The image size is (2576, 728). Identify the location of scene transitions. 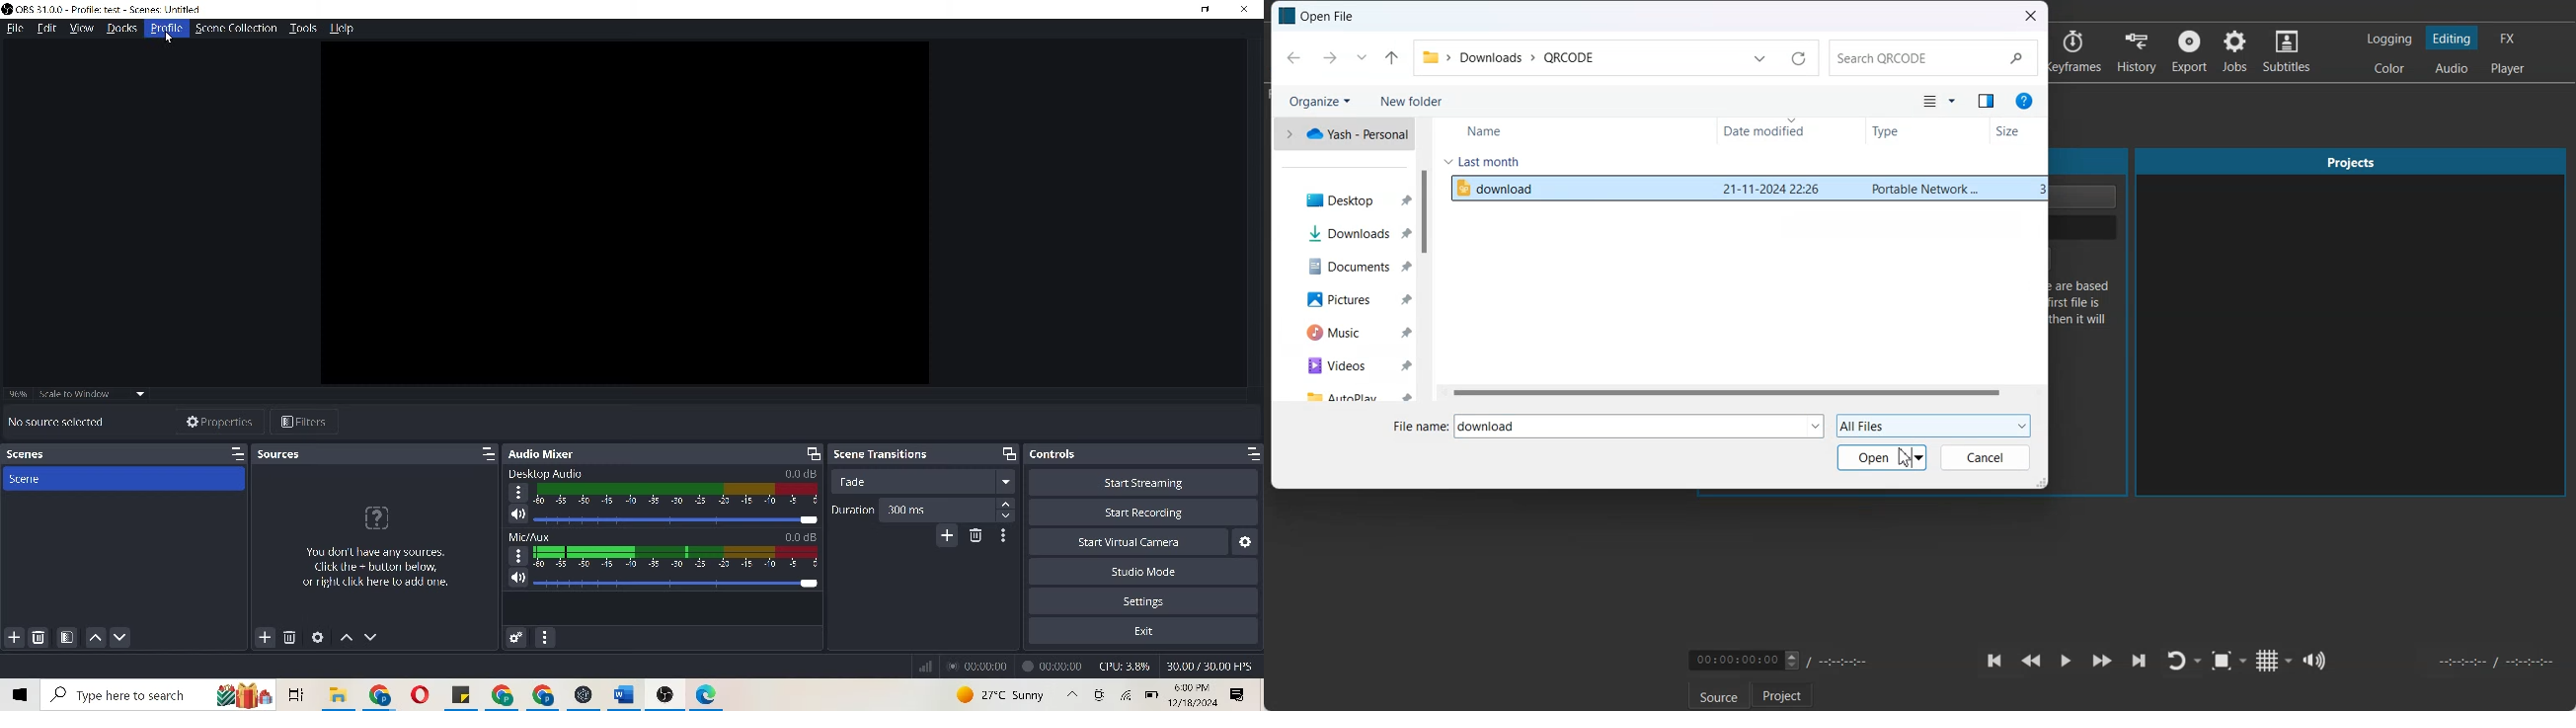
(886, 453).